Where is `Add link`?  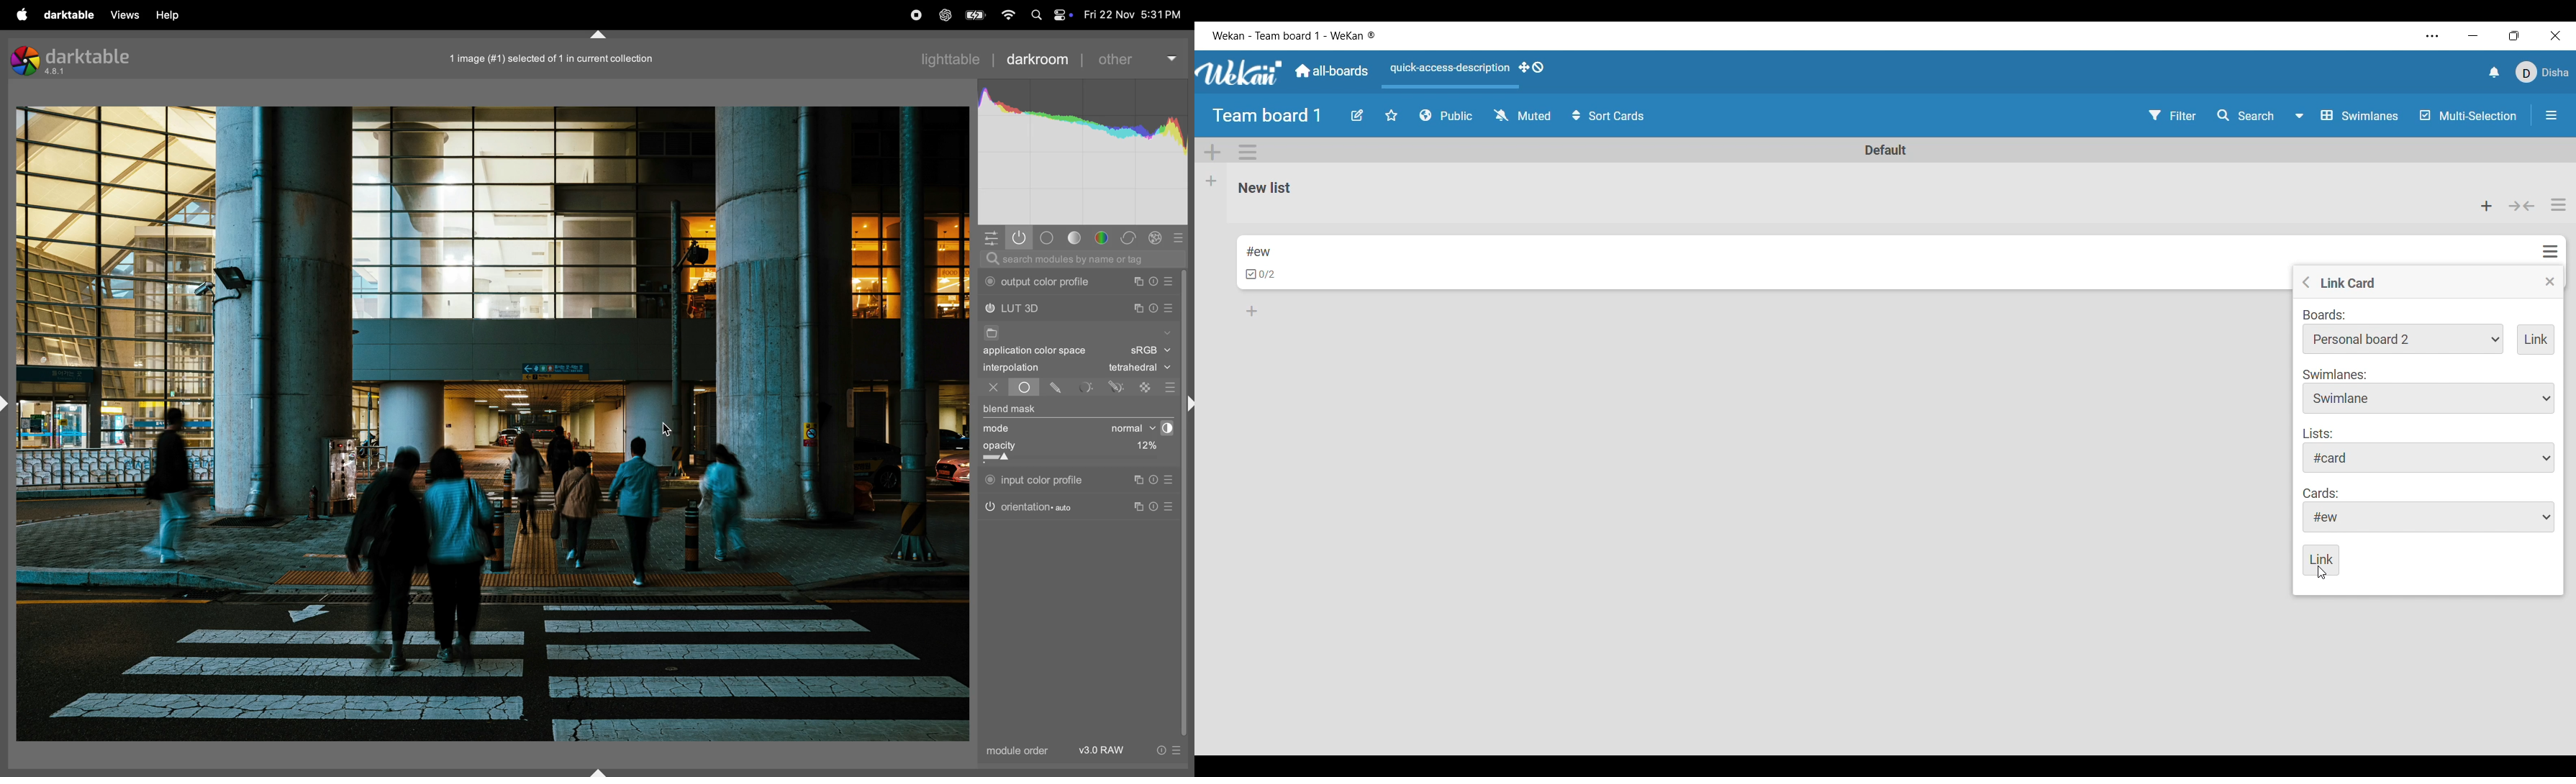 Add link is located at coordinates (2536, 340).